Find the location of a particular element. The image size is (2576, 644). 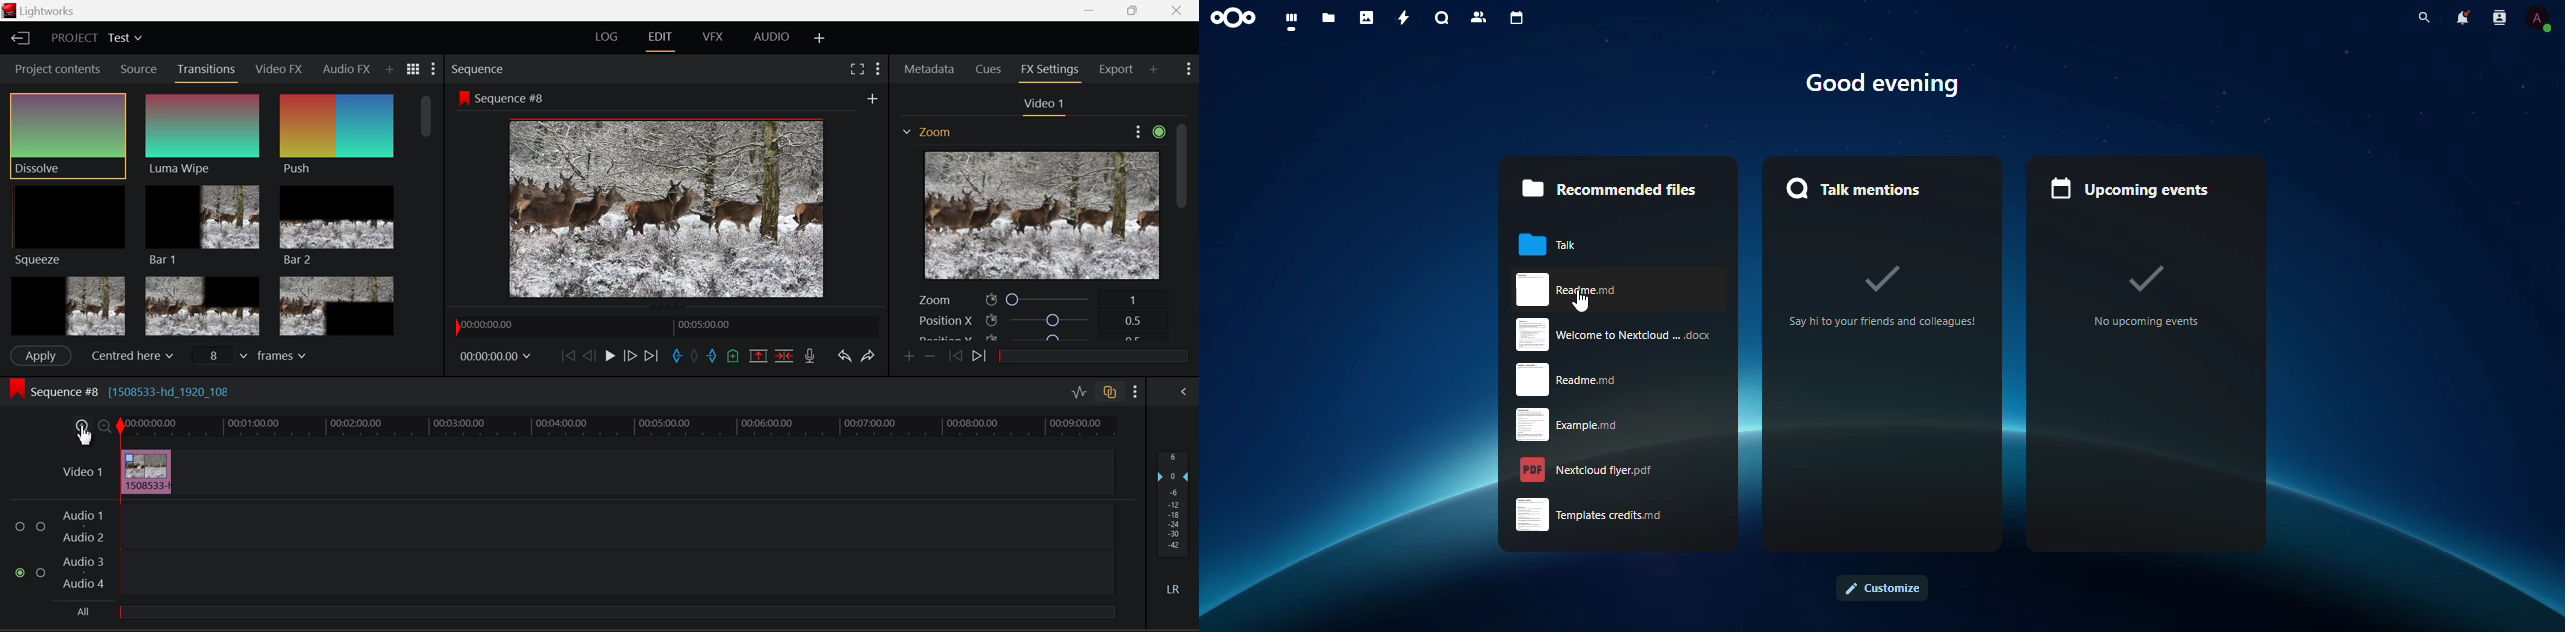

Audio Input Checkbox is located at coordinates (19, 527).